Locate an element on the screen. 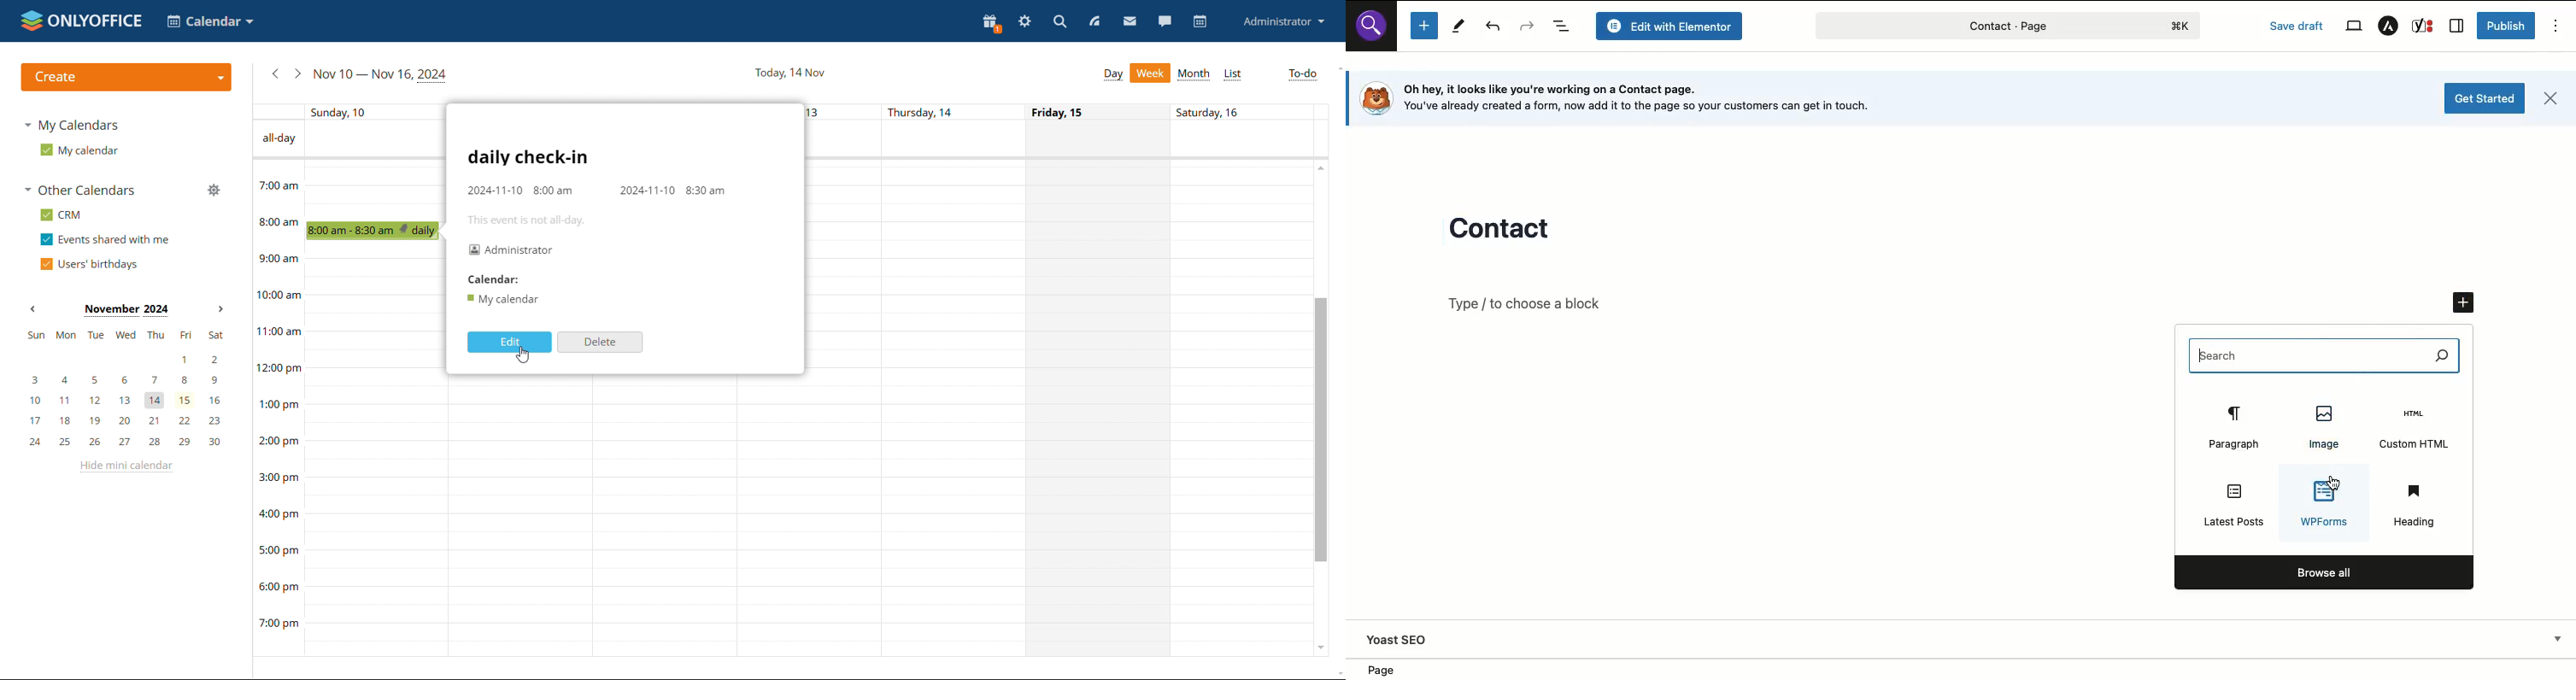  Publish is located at coordinates (2505, 26).